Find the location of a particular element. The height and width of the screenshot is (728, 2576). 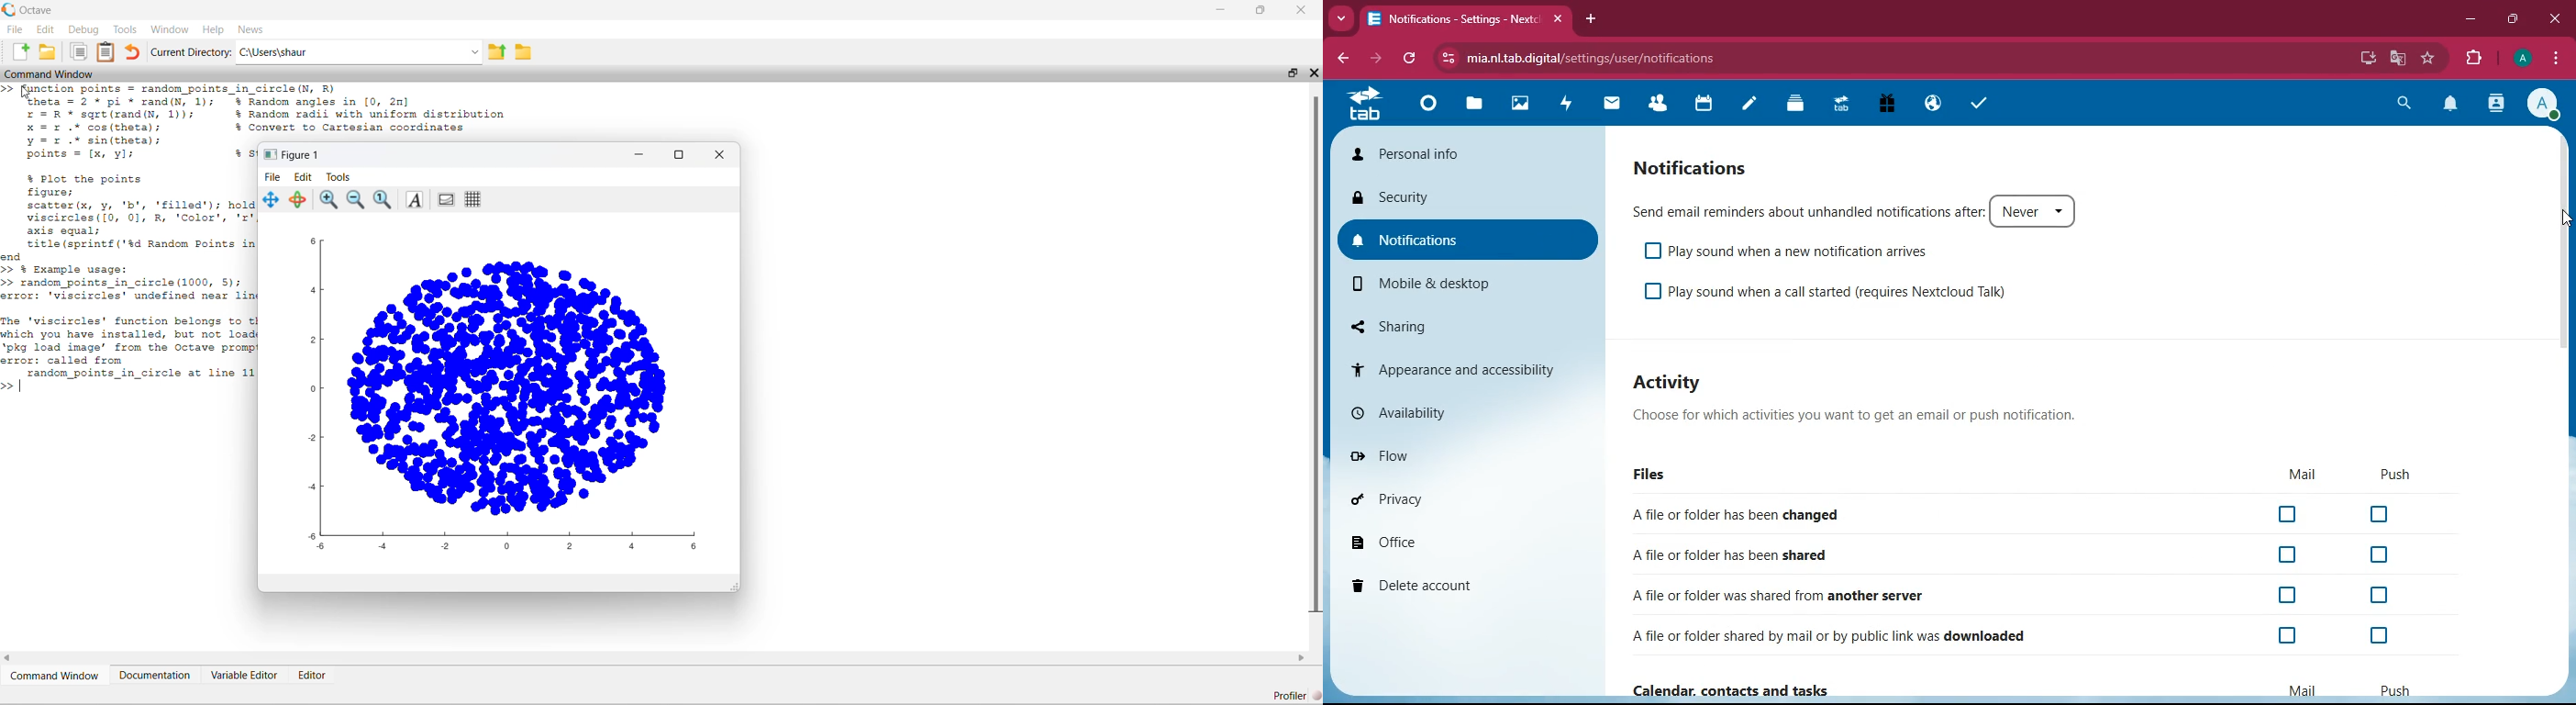

personal info is located at coordinates (1470, 153).